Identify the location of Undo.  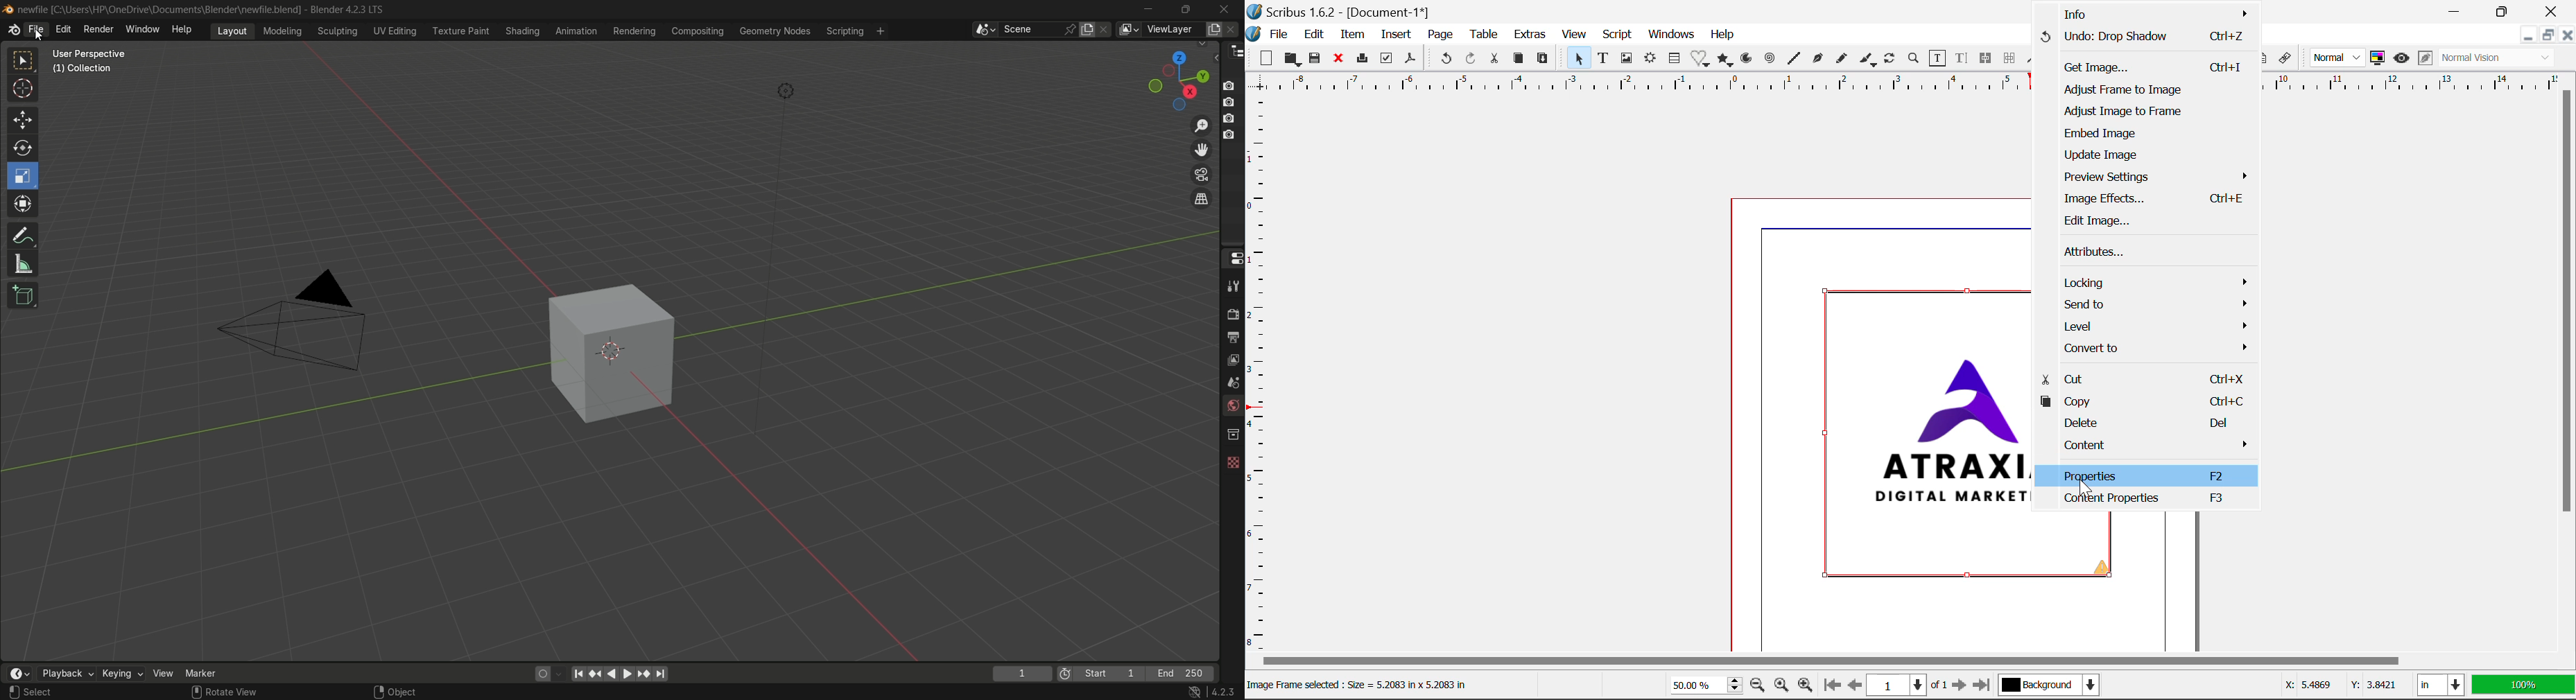
(1444, 58).